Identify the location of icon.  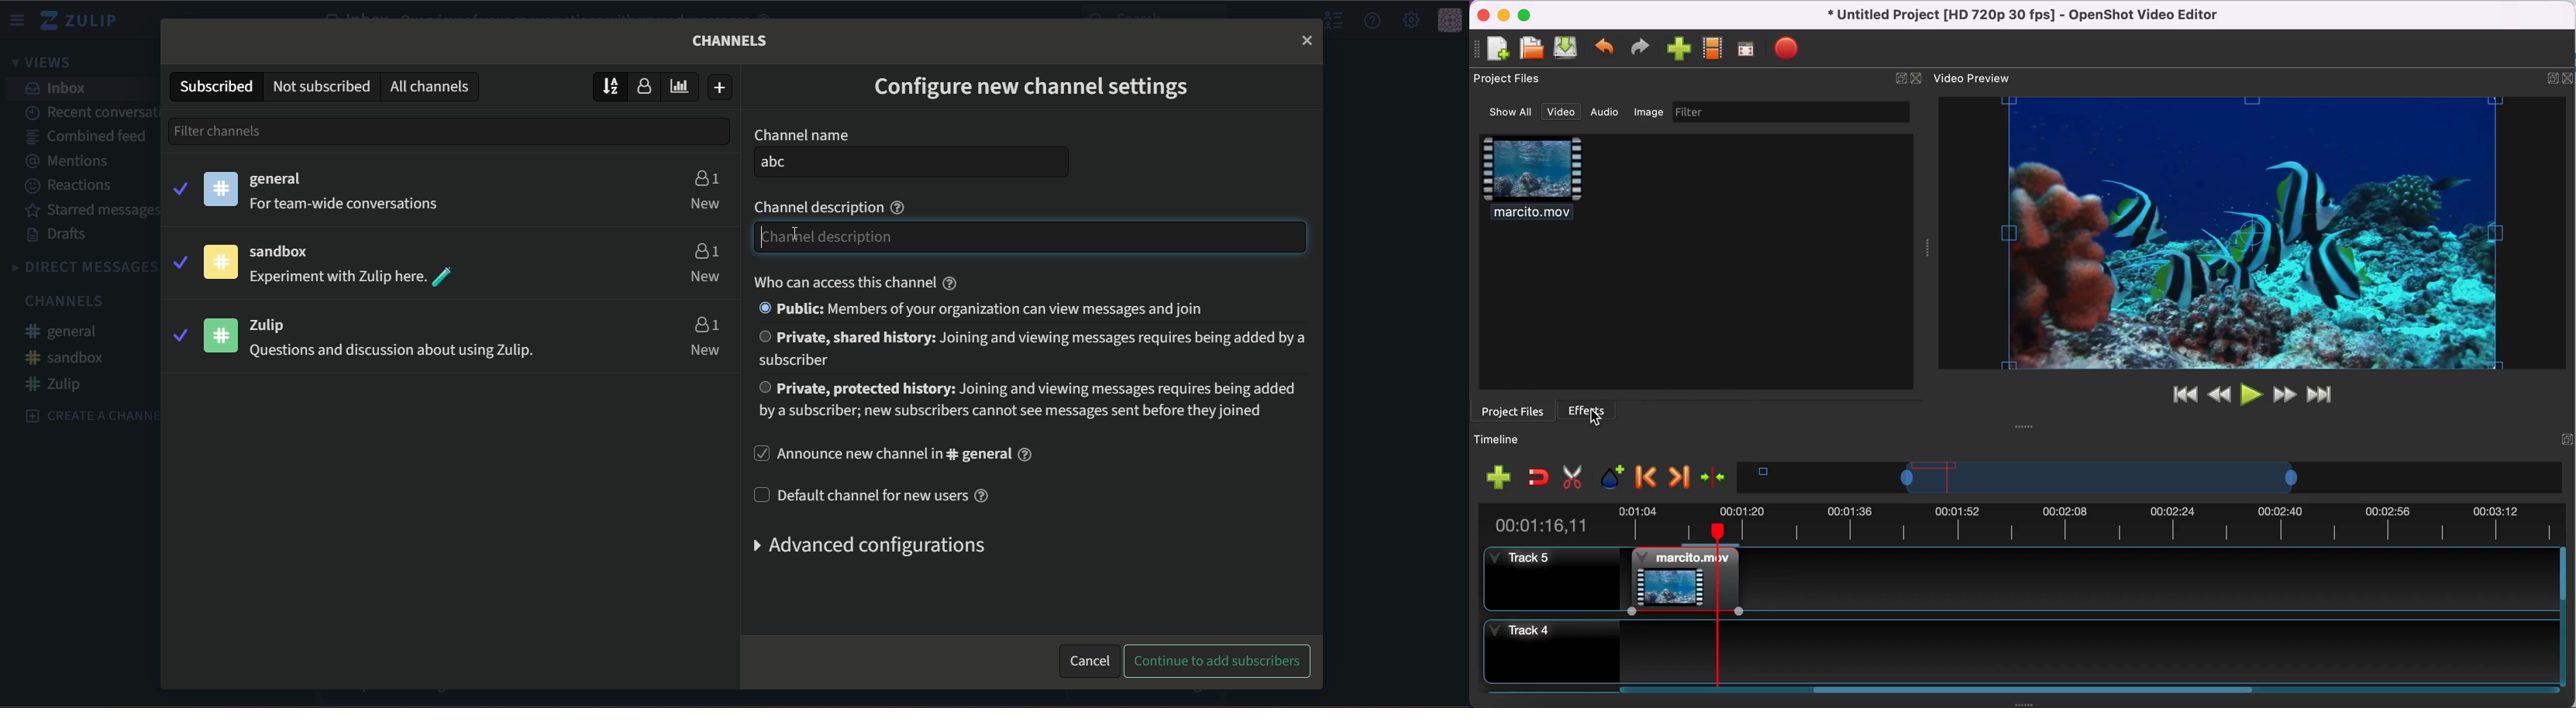
(219, 262).